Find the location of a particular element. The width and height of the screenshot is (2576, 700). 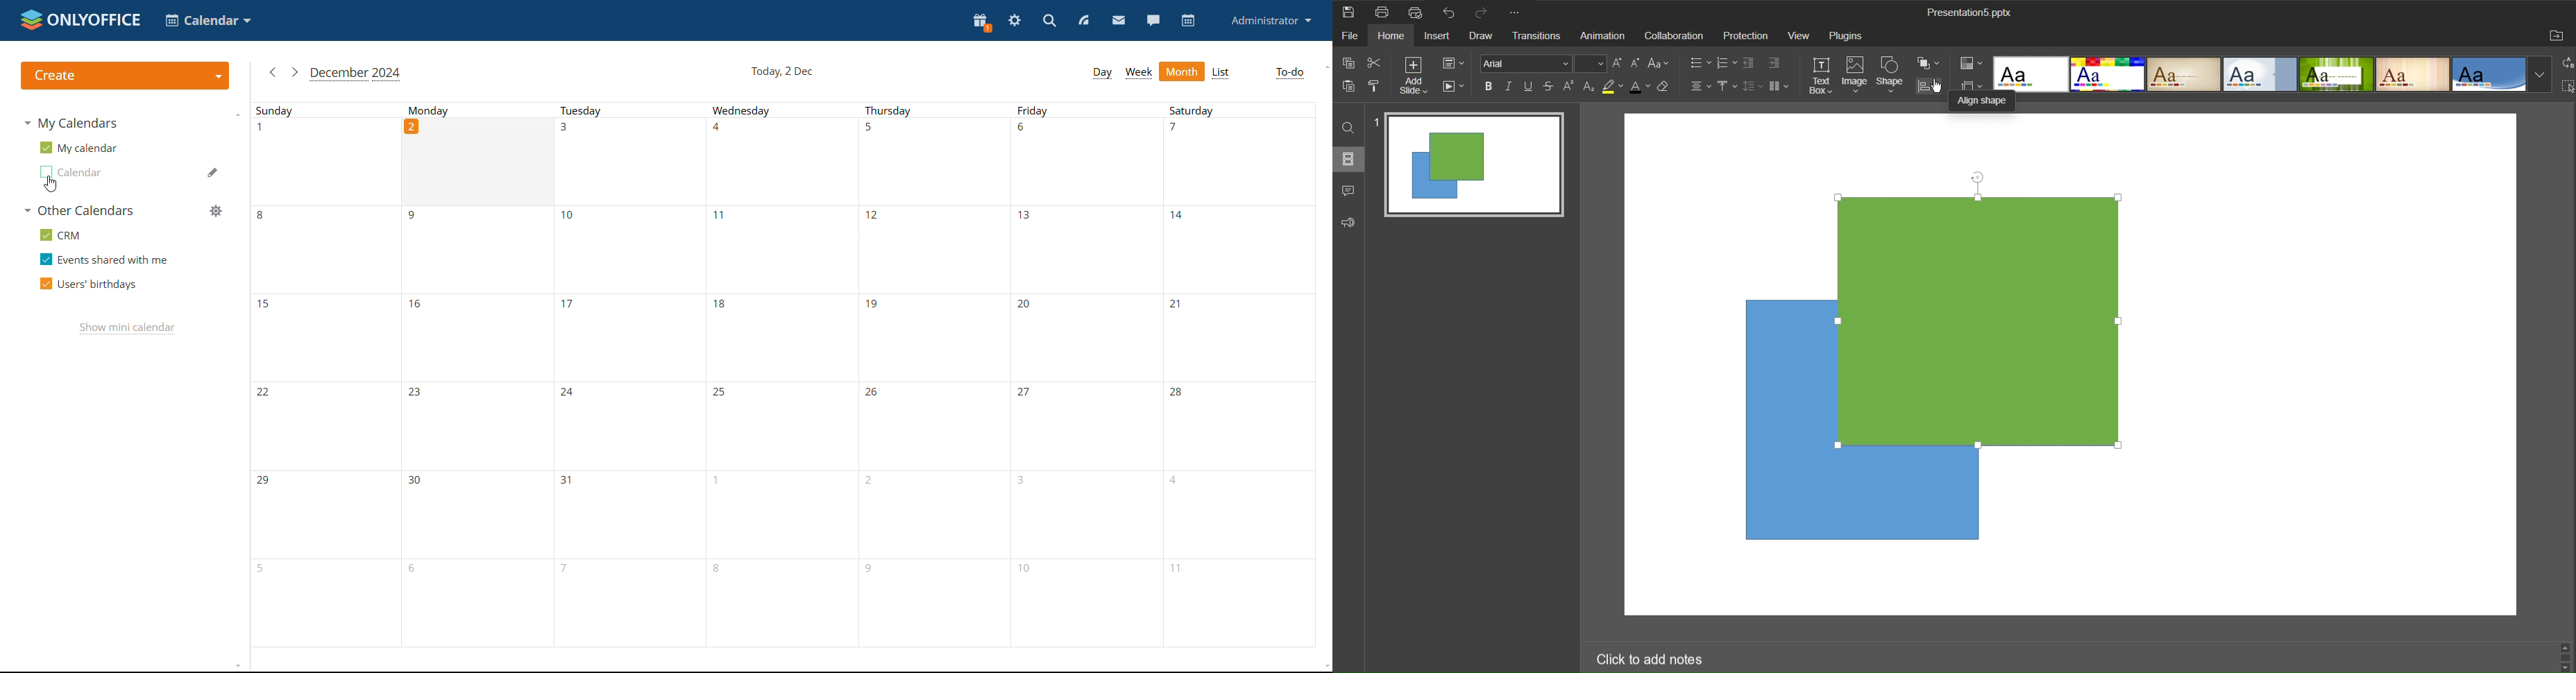

20 is located at coordinates (1087, 337).